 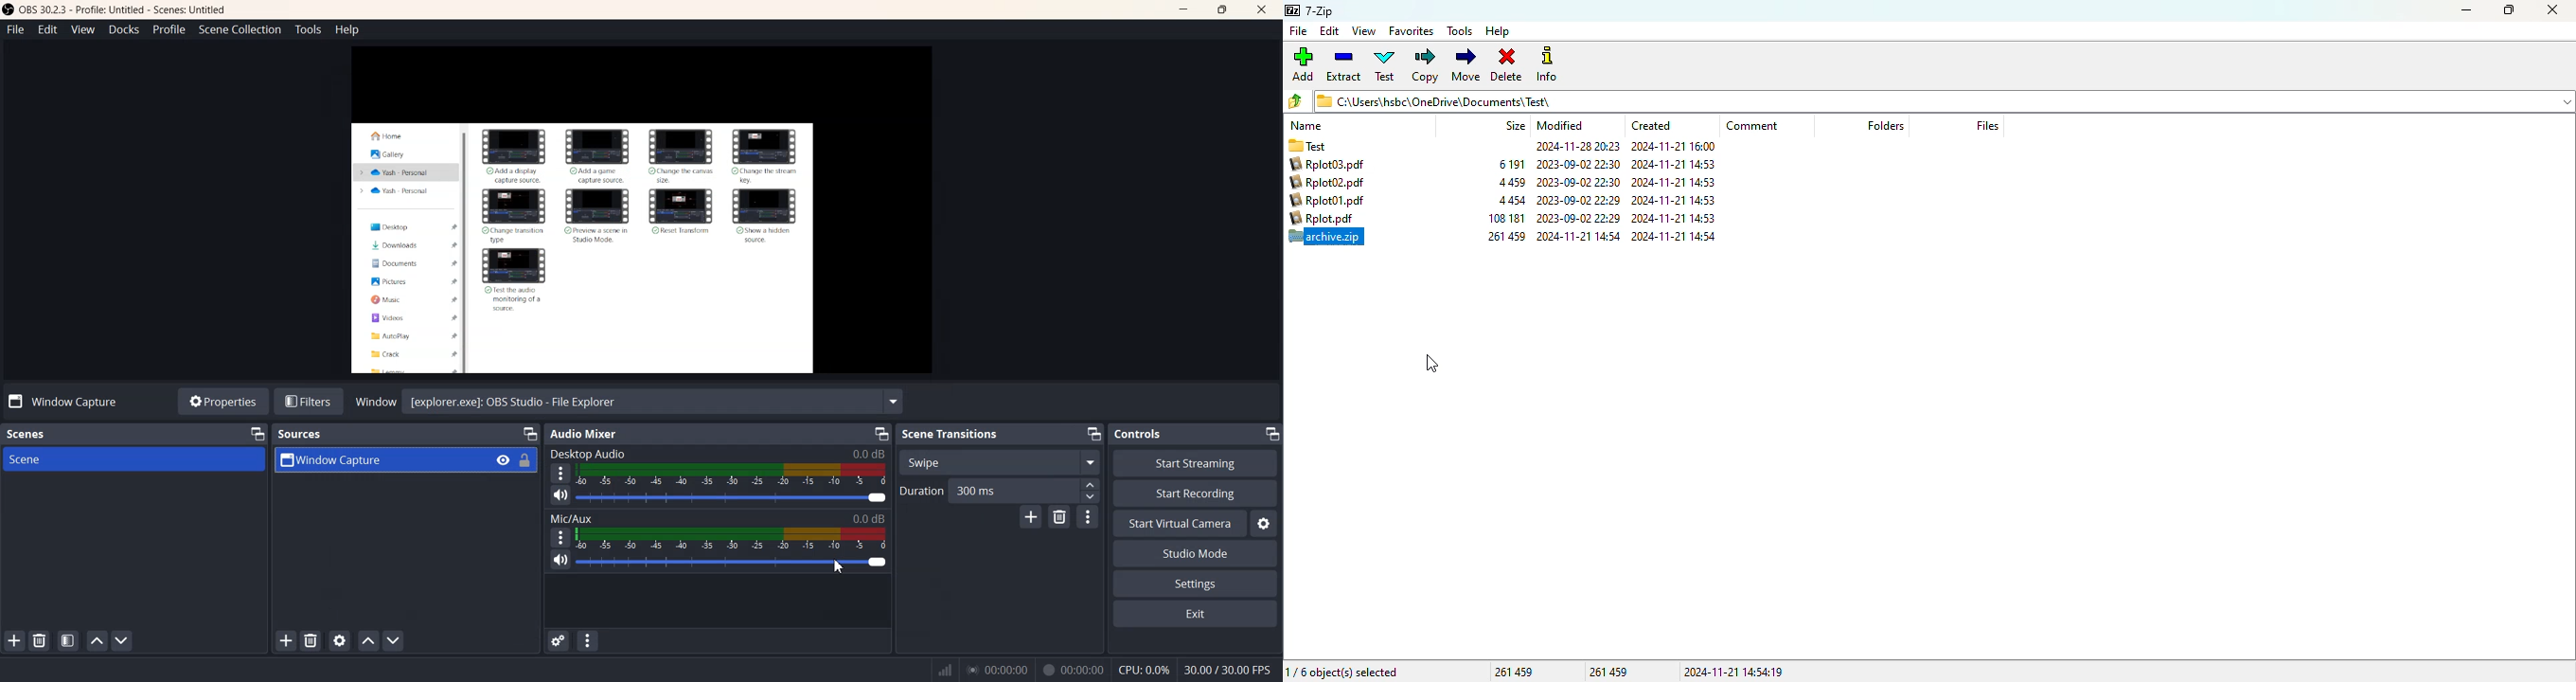 What do you see at coordinates (841, 569) in the screenshot?
I see `Cursor` at bounding box center [841, 569].